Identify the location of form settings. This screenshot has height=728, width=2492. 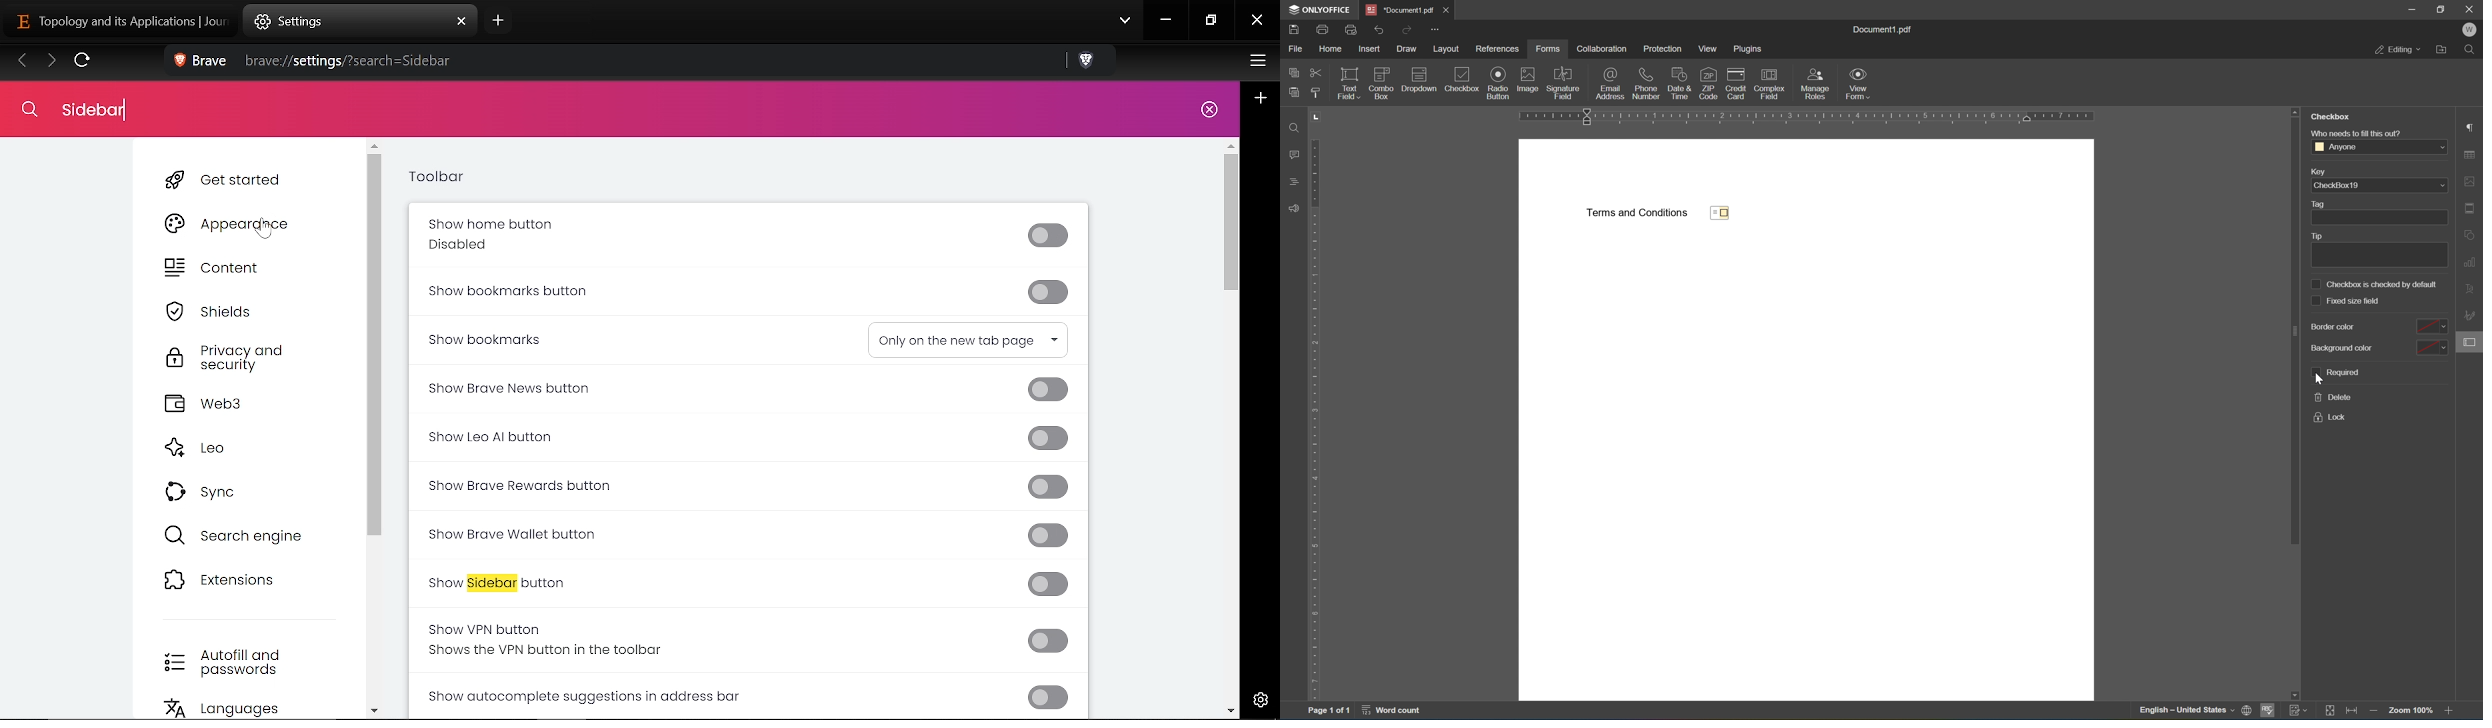
(2470, 345).